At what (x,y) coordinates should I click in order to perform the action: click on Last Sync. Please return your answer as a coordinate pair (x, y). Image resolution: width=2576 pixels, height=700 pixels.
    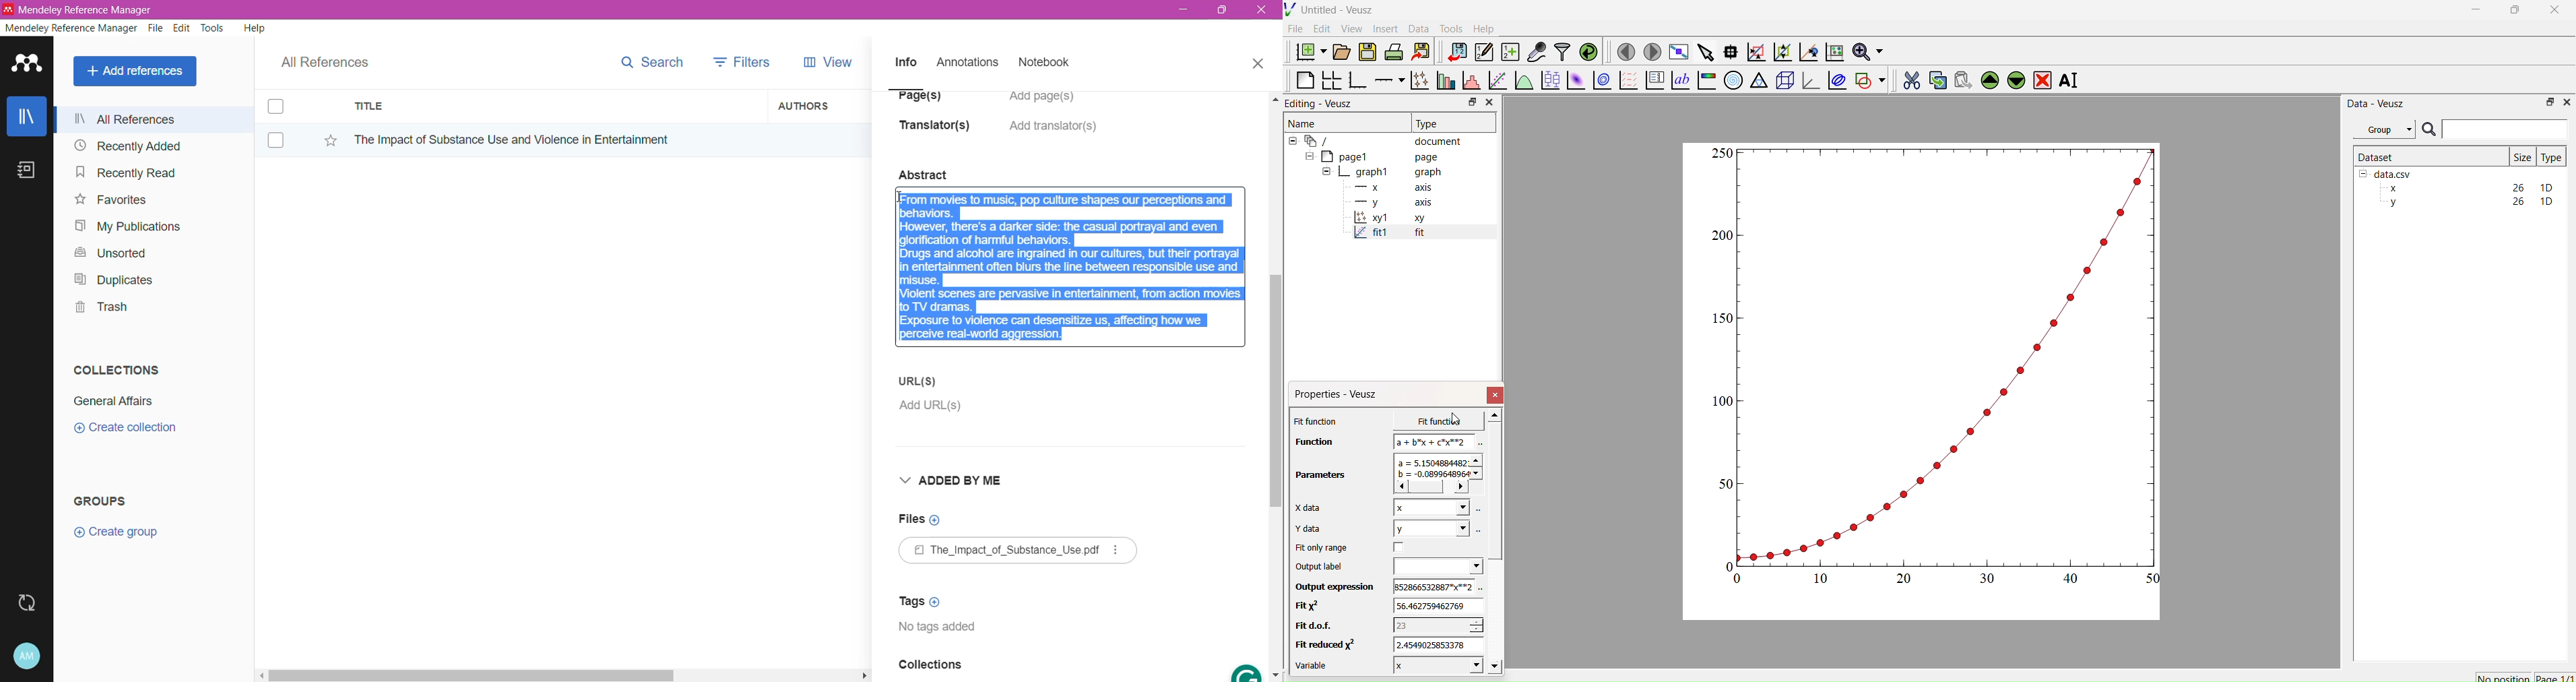
    Looking at the image, I should click on (32, 601).